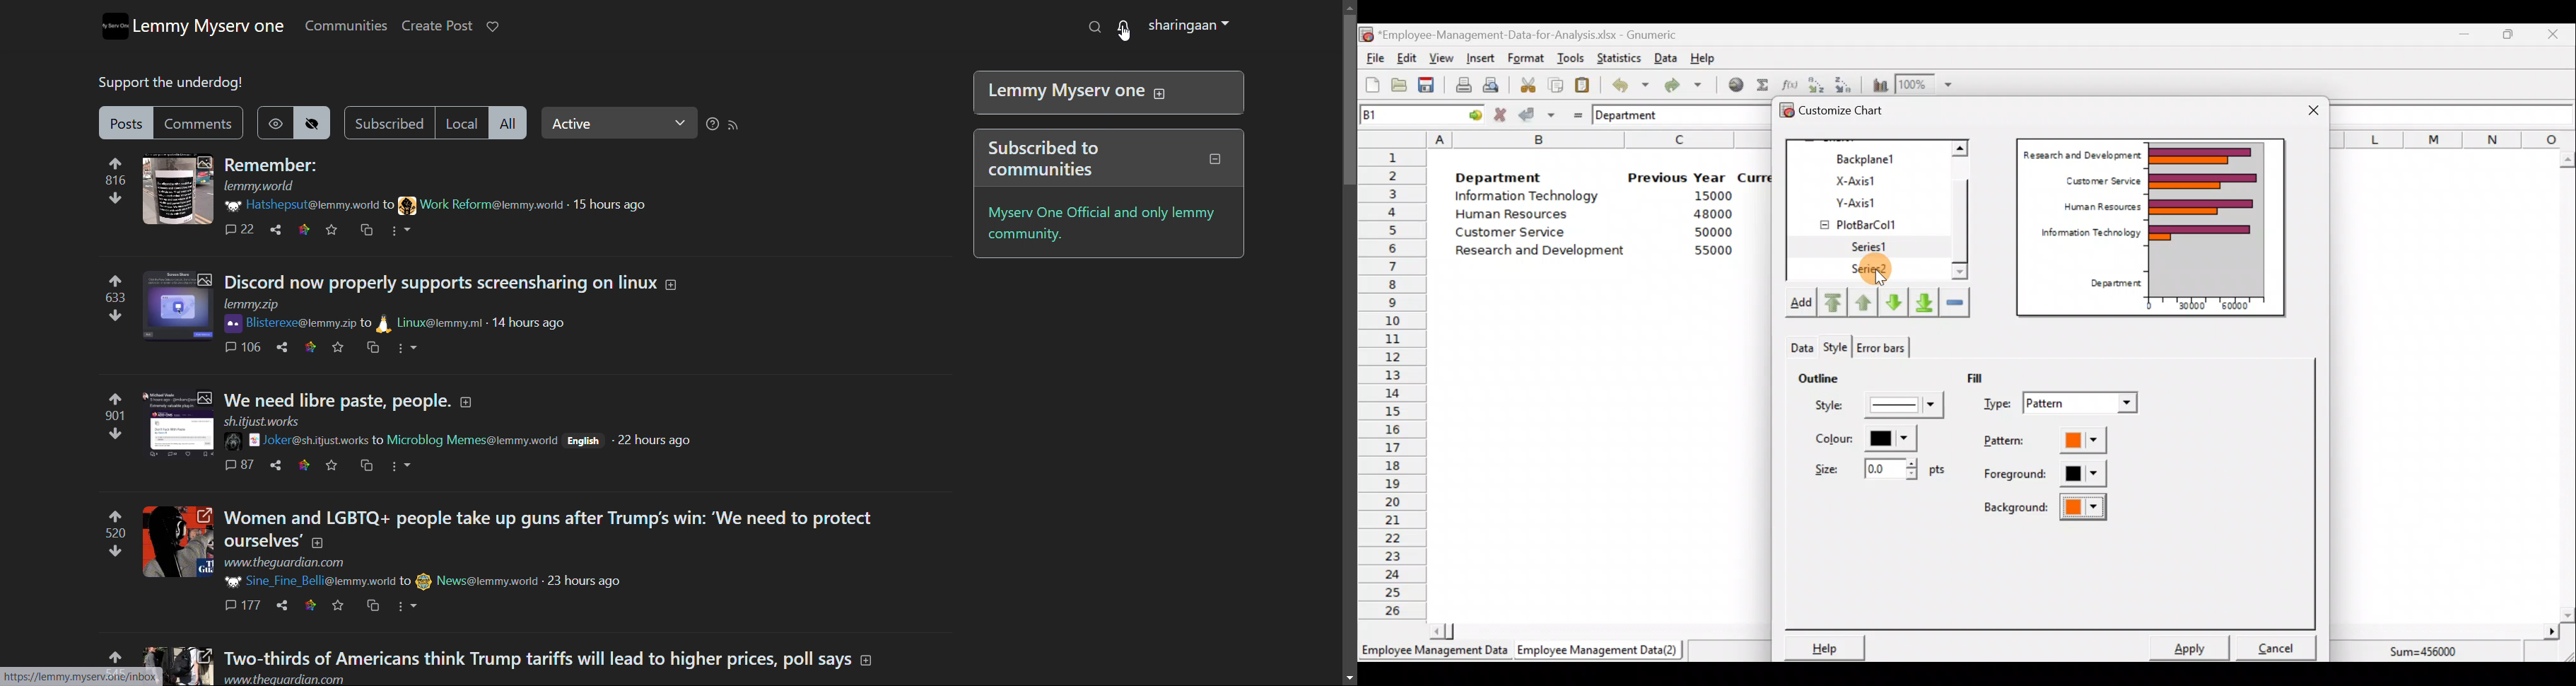 The width and height of the screenshot is (2576, 700). Describe the element at coordinates (2462, 37) in the screenshot. I see `Minimize` at that location.